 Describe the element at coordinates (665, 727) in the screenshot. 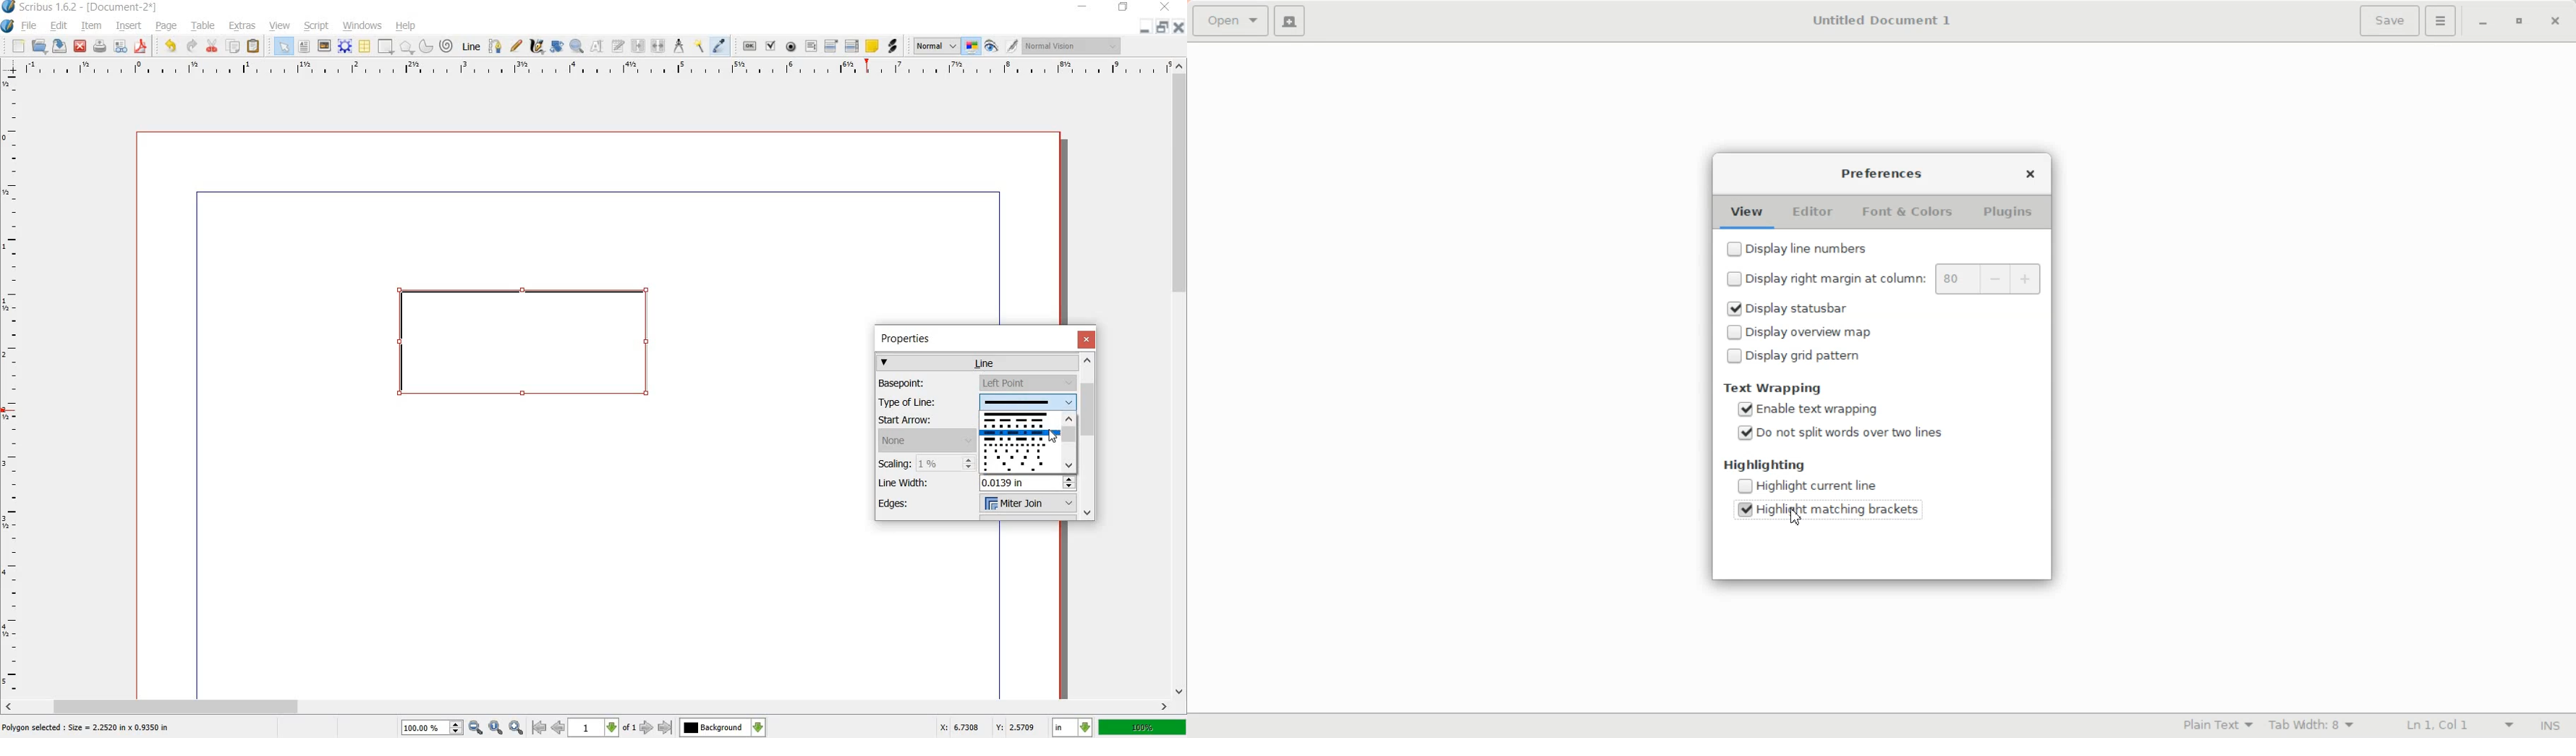

I see `go to last page` at that location.